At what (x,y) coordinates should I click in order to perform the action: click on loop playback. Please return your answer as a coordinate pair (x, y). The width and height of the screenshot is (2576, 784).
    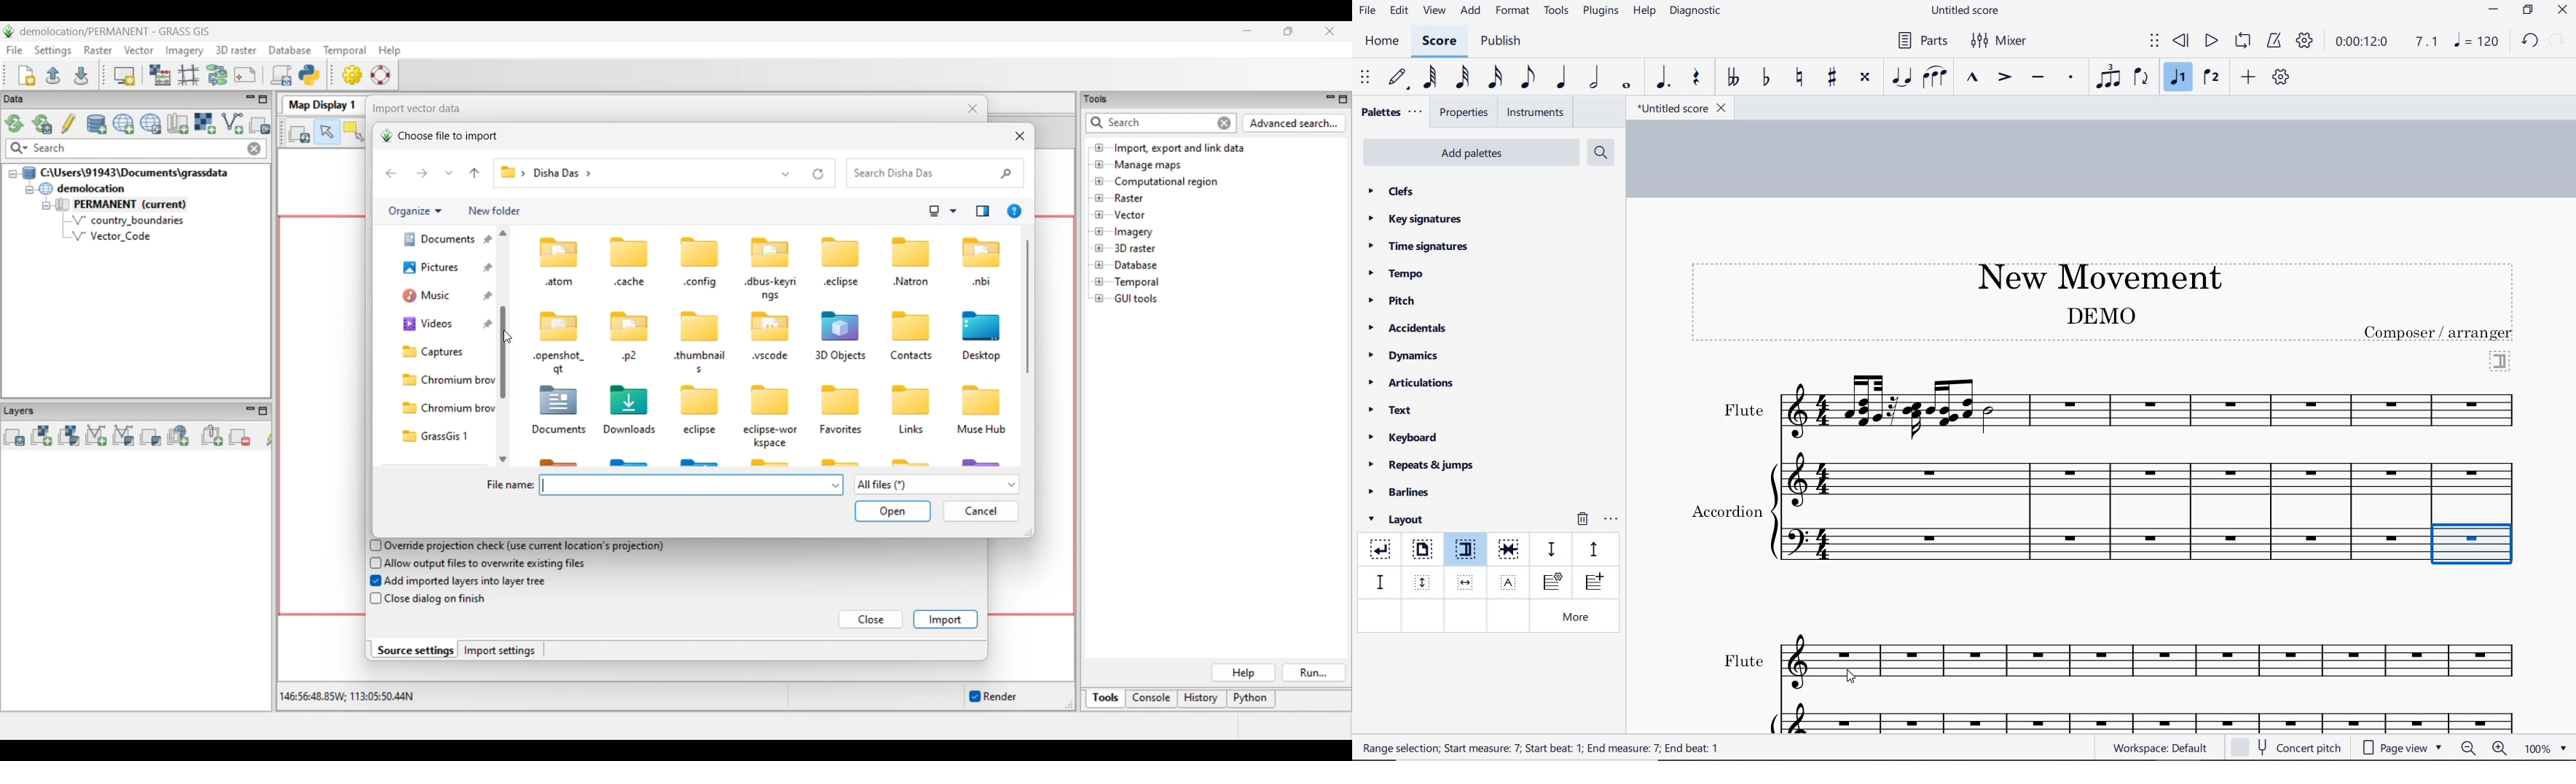
    Looking at the image, I should click on (2245, 42).